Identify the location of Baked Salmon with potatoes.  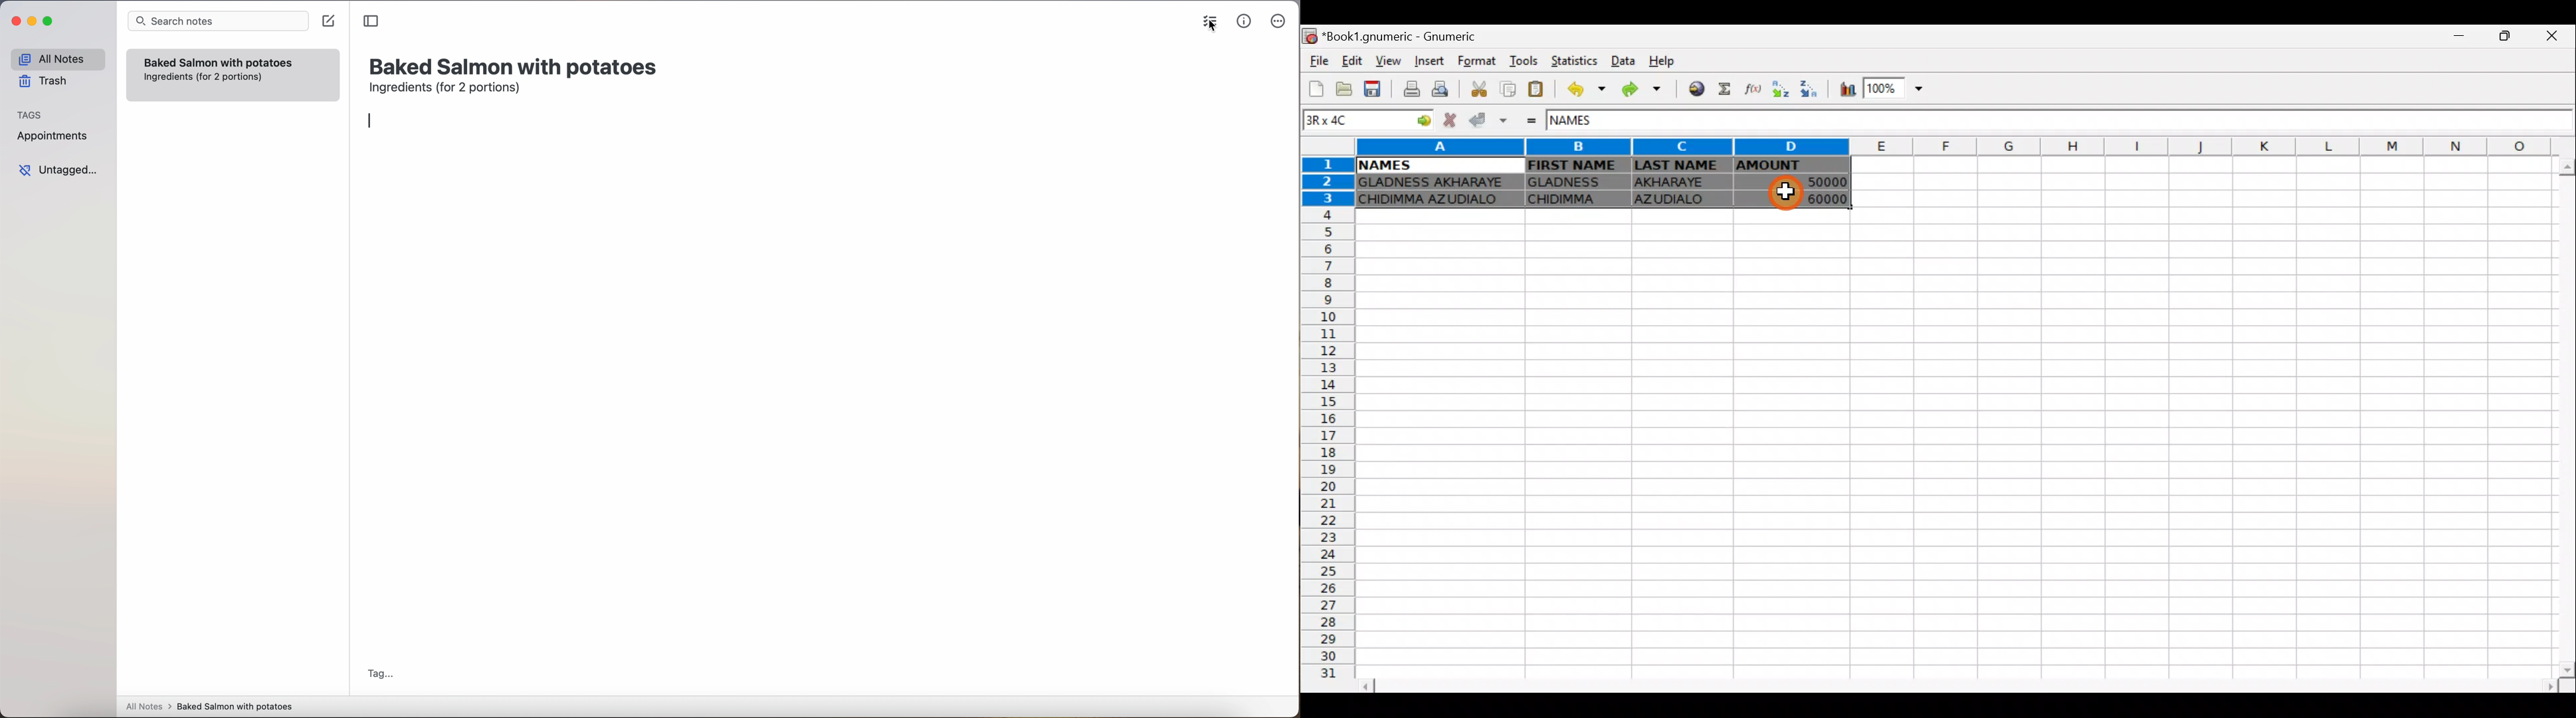
(219, 60).